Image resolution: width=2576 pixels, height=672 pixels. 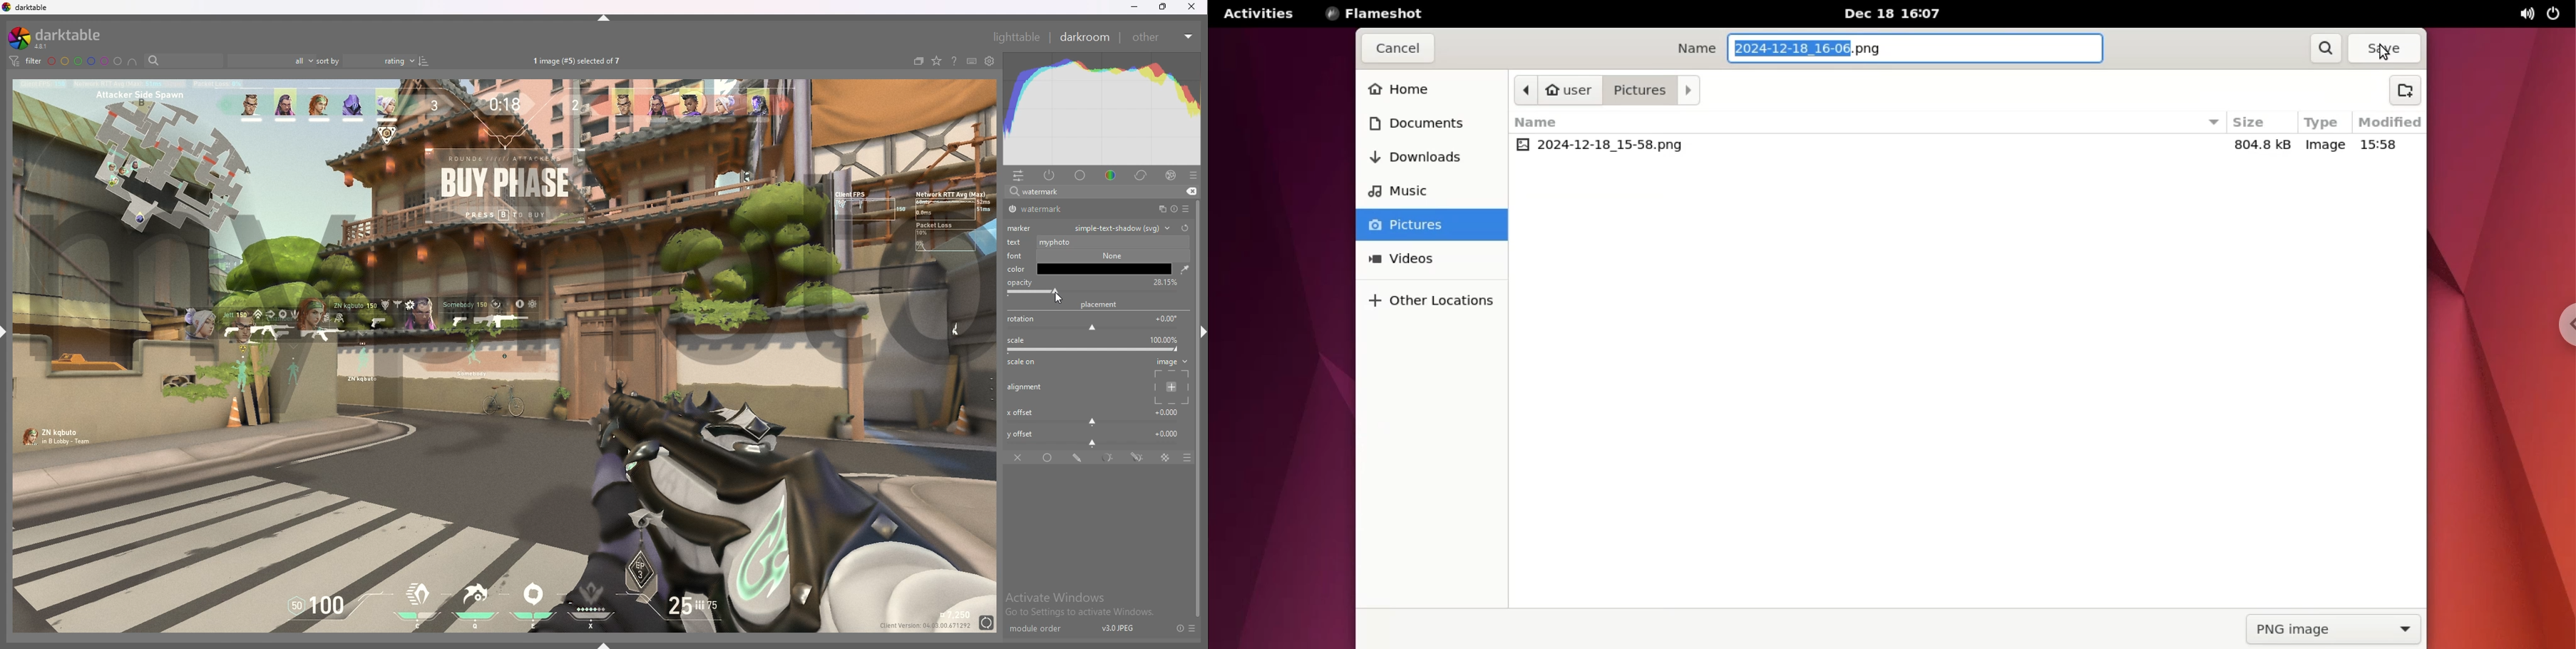 I want to click on size label, so click(x=2252, y=123).